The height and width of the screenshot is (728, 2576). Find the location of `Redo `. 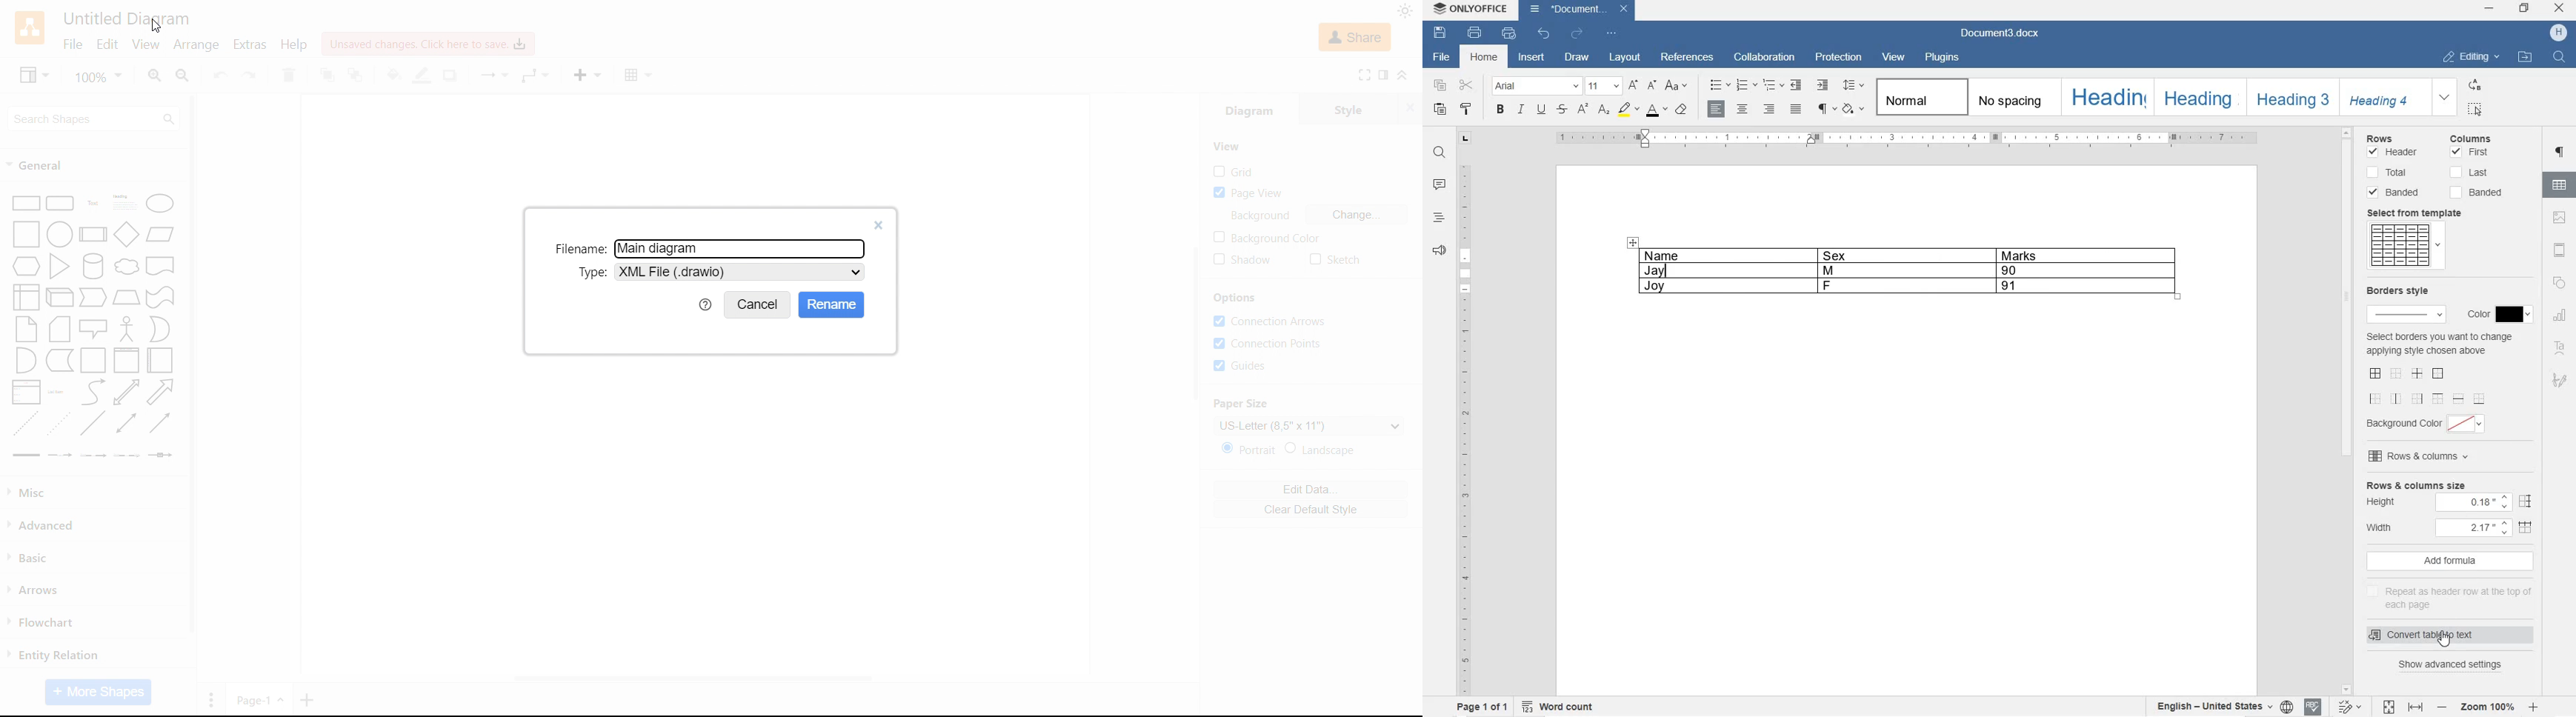

Redo  is located at coordinates (250, 76).